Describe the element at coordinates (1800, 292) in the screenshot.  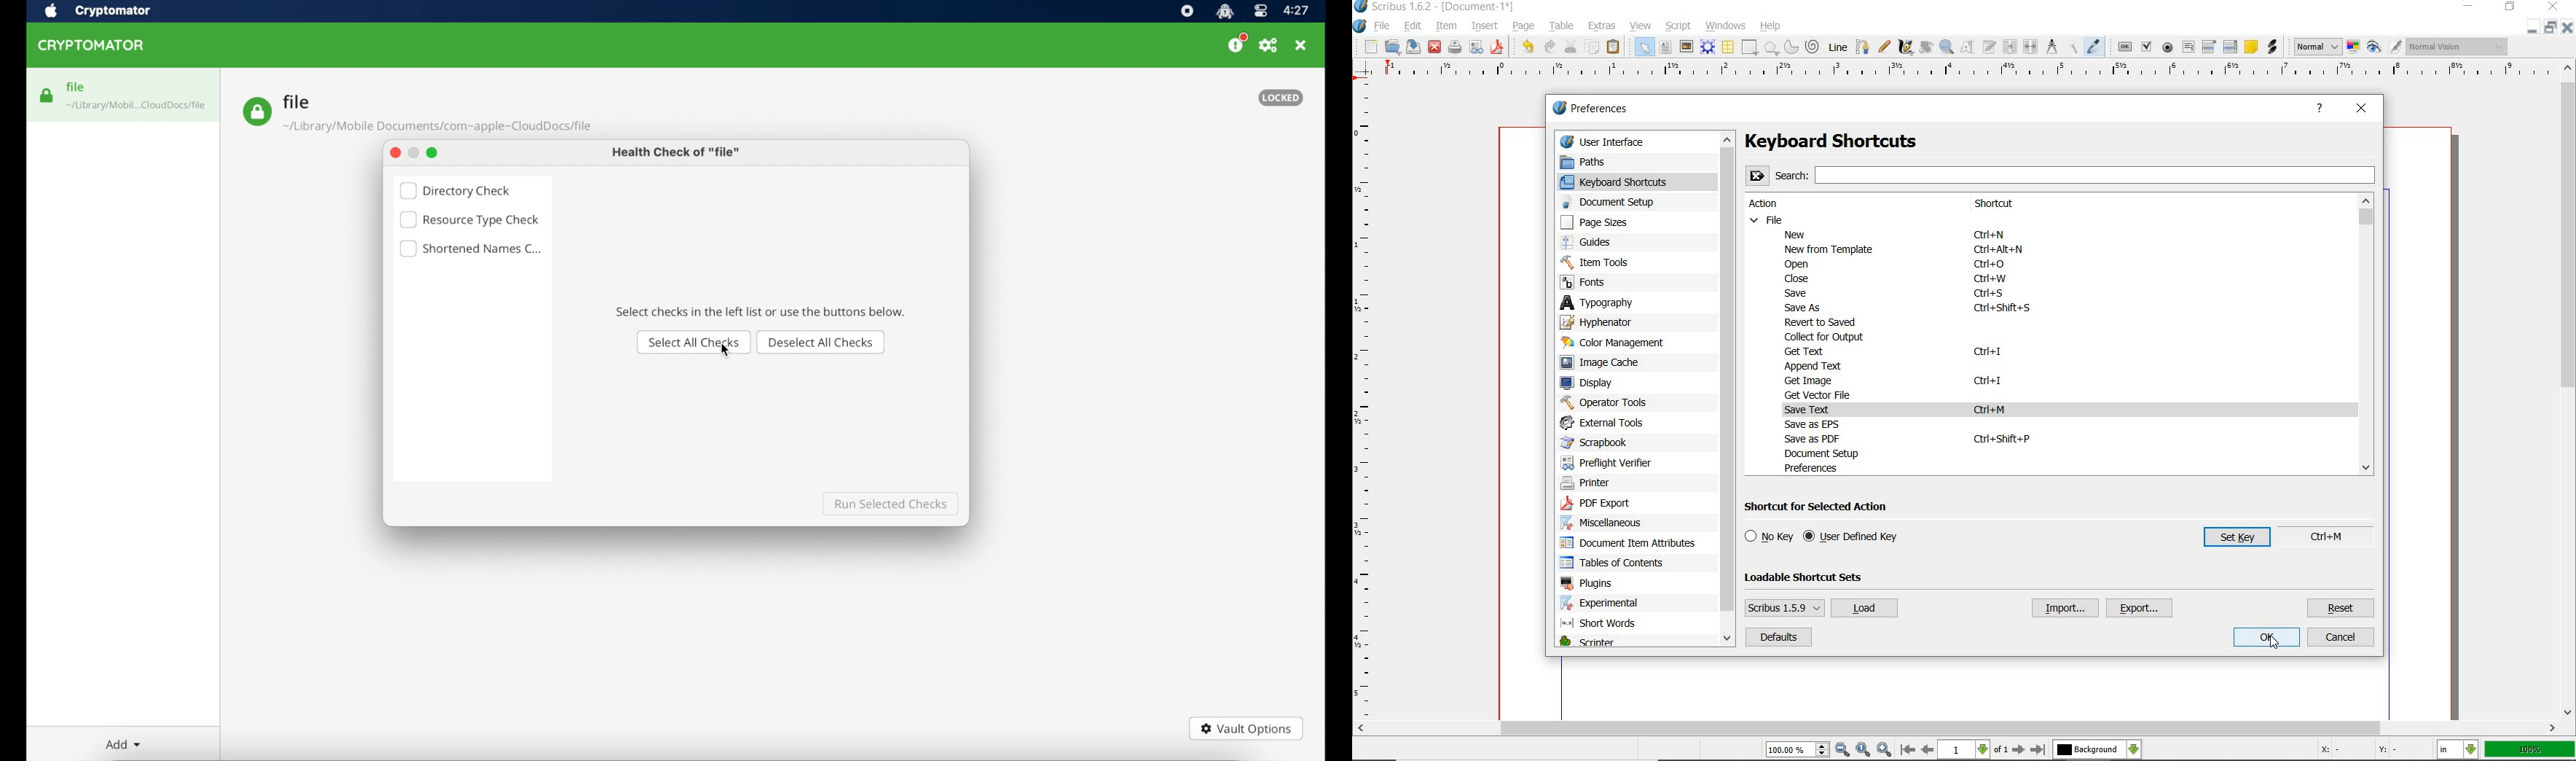
I see `save` at that location.